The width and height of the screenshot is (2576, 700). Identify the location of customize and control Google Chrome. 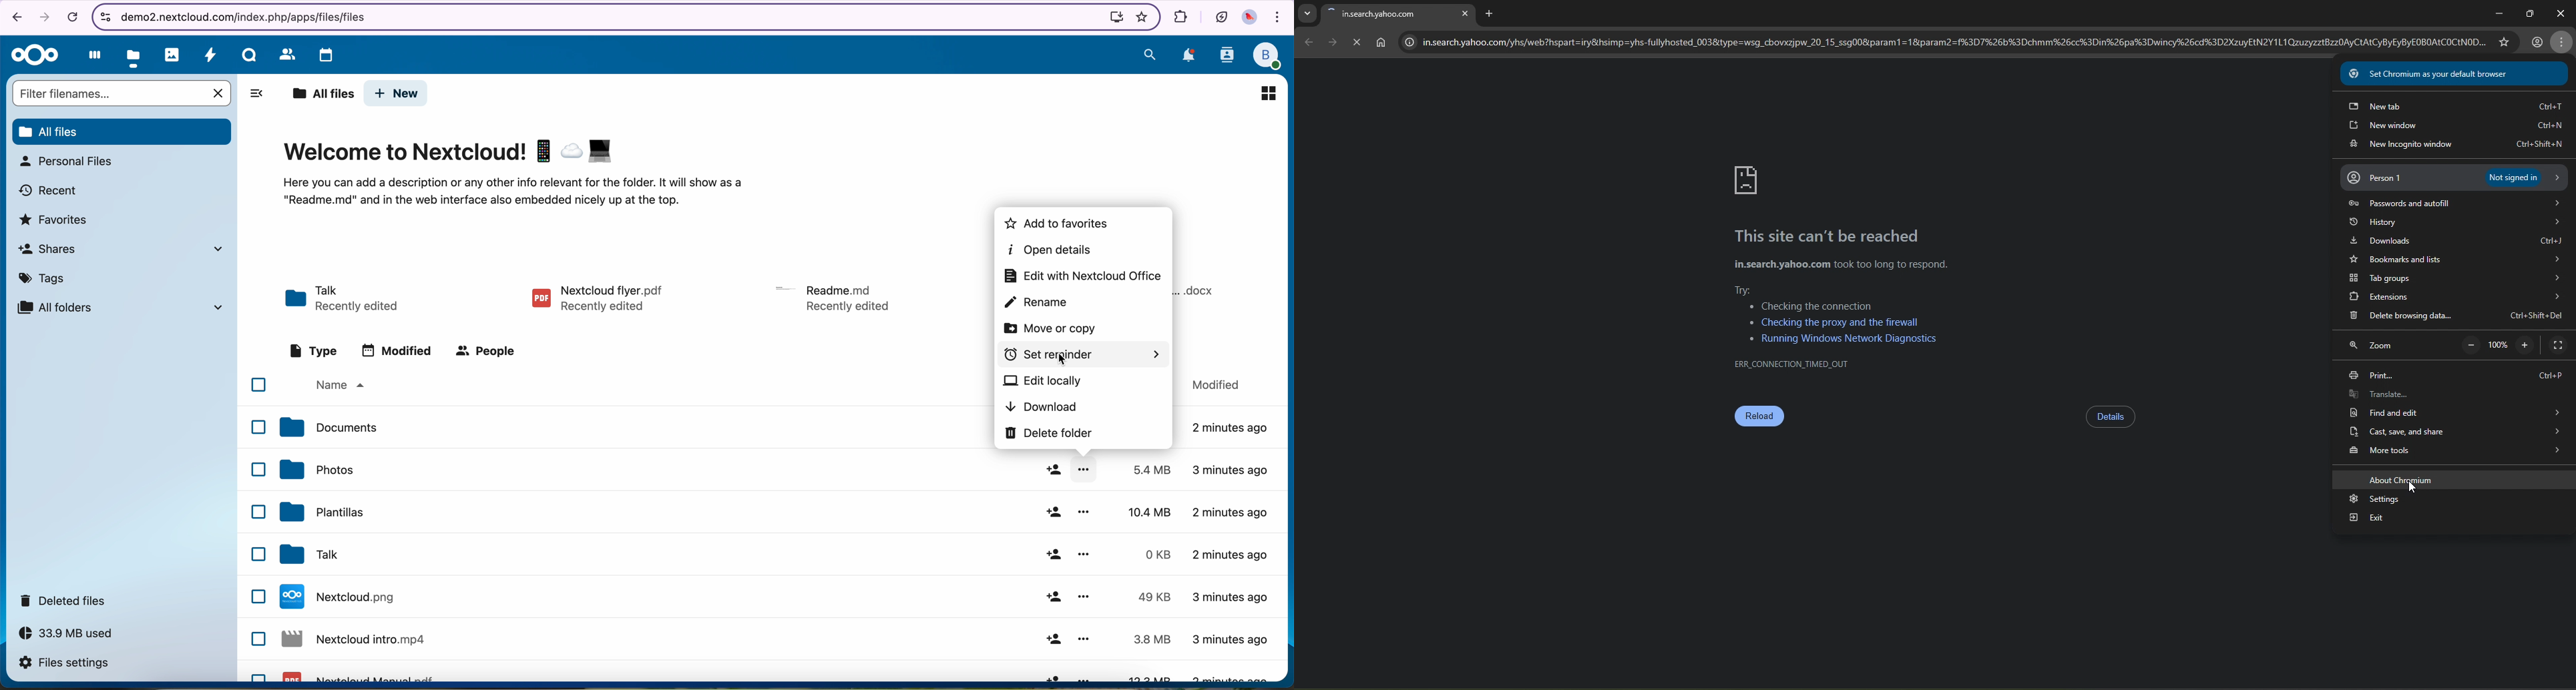
(1279, 19).